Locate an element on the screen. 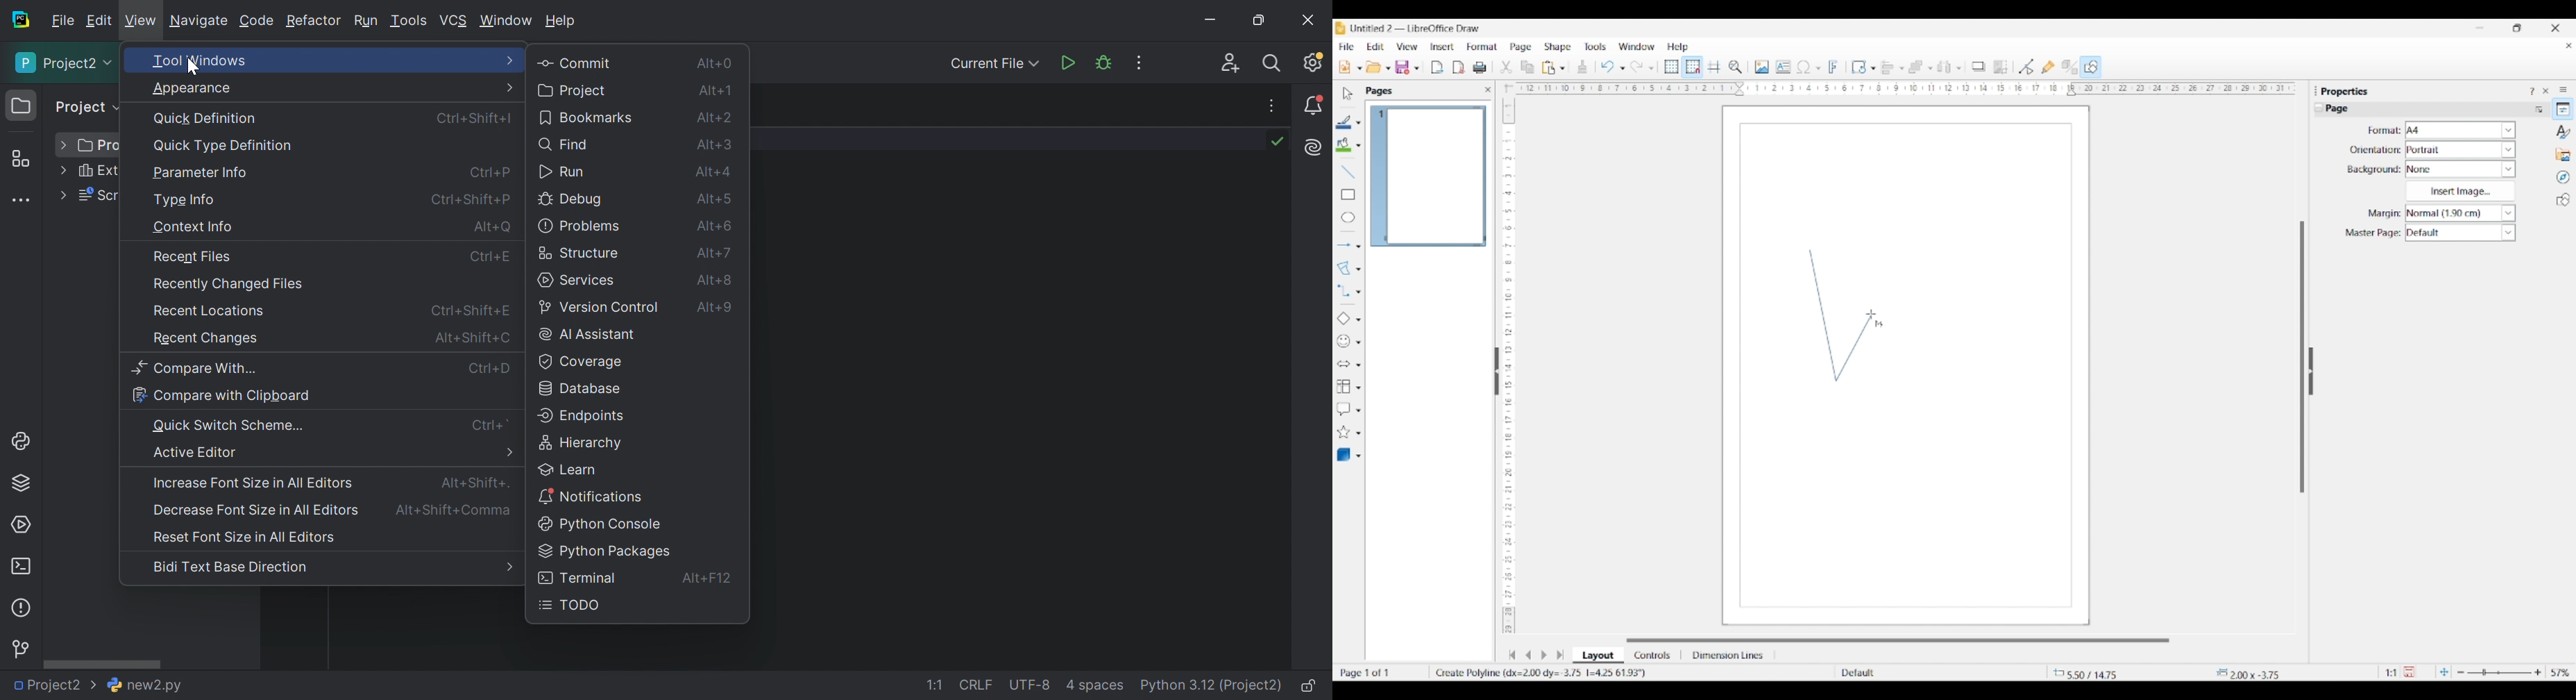 This screenshot has height=700, width=2576. Learn is located at coordinates (569, 469).